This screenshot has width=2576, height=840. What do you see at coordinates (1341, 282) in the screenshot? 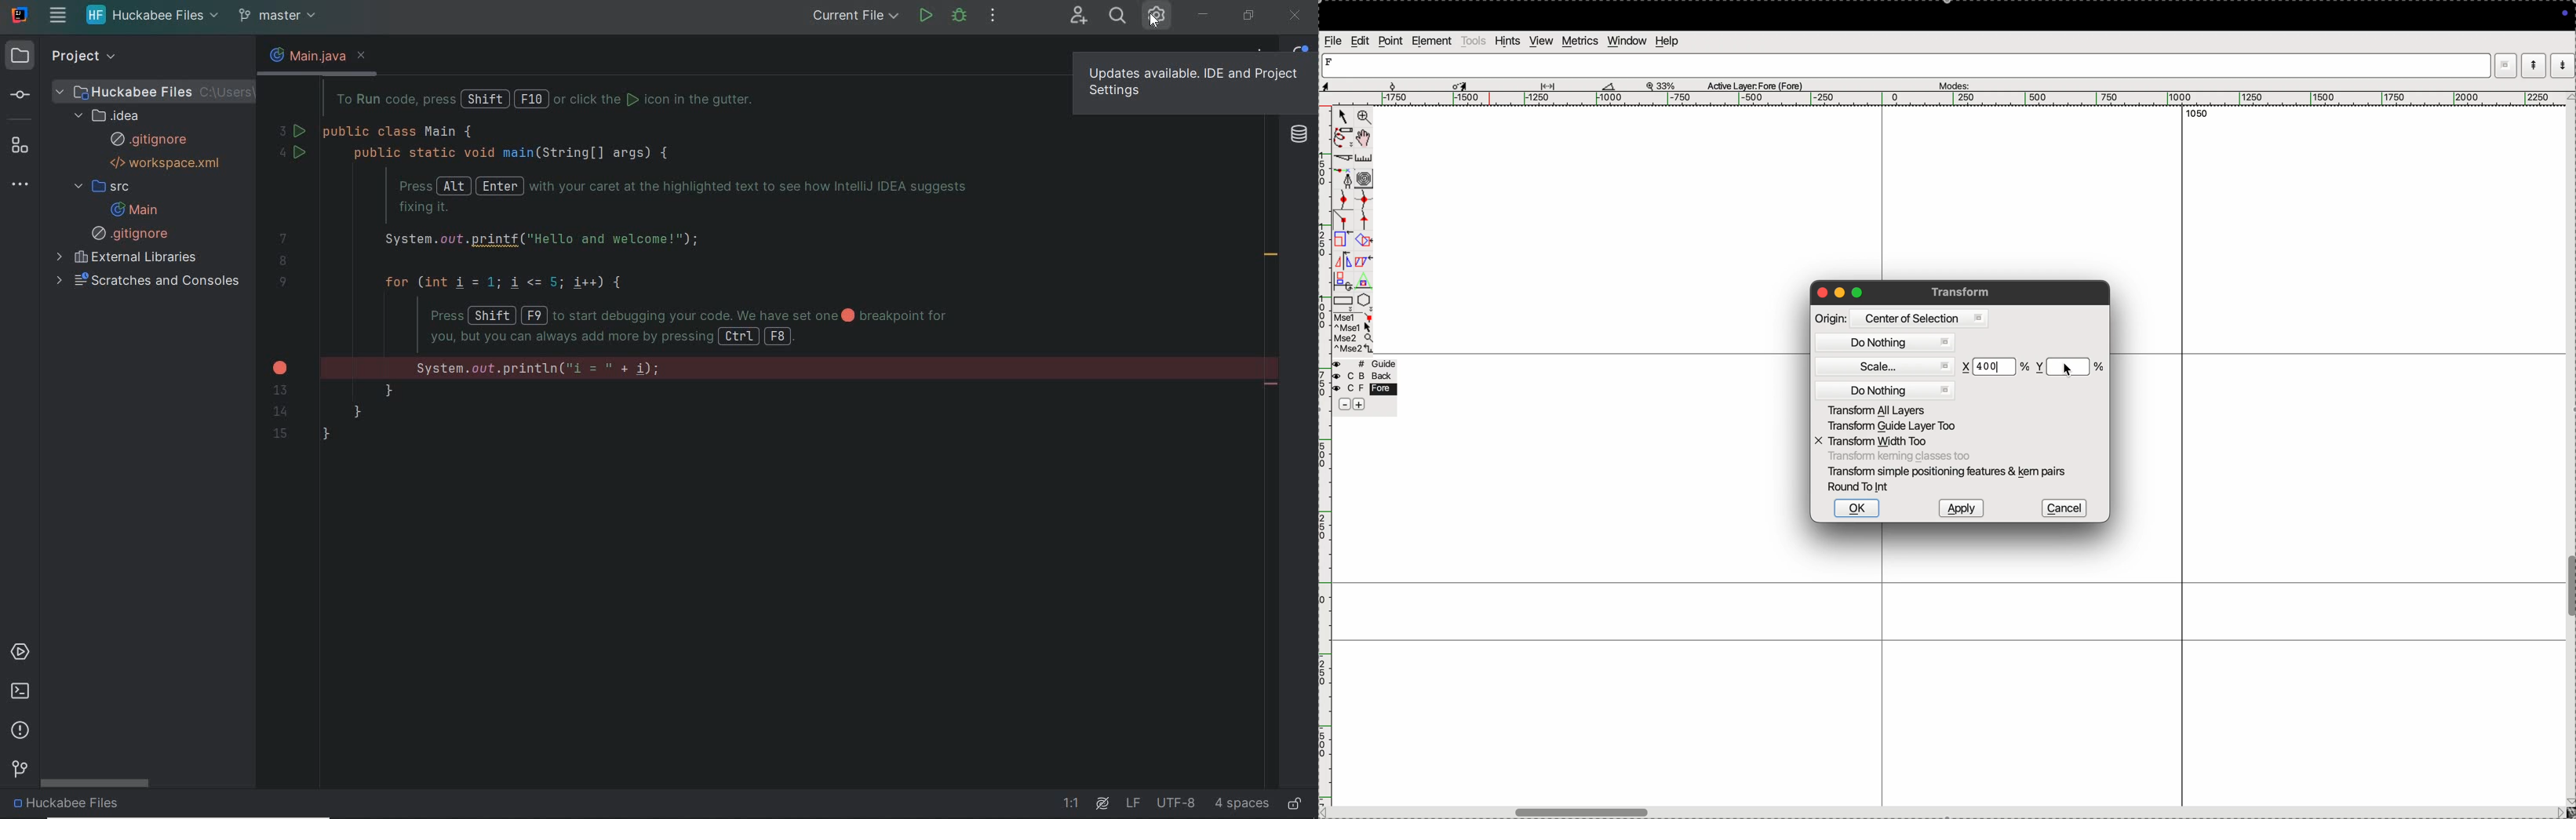
I see `duplicate` at bounding box center [1341, 282].